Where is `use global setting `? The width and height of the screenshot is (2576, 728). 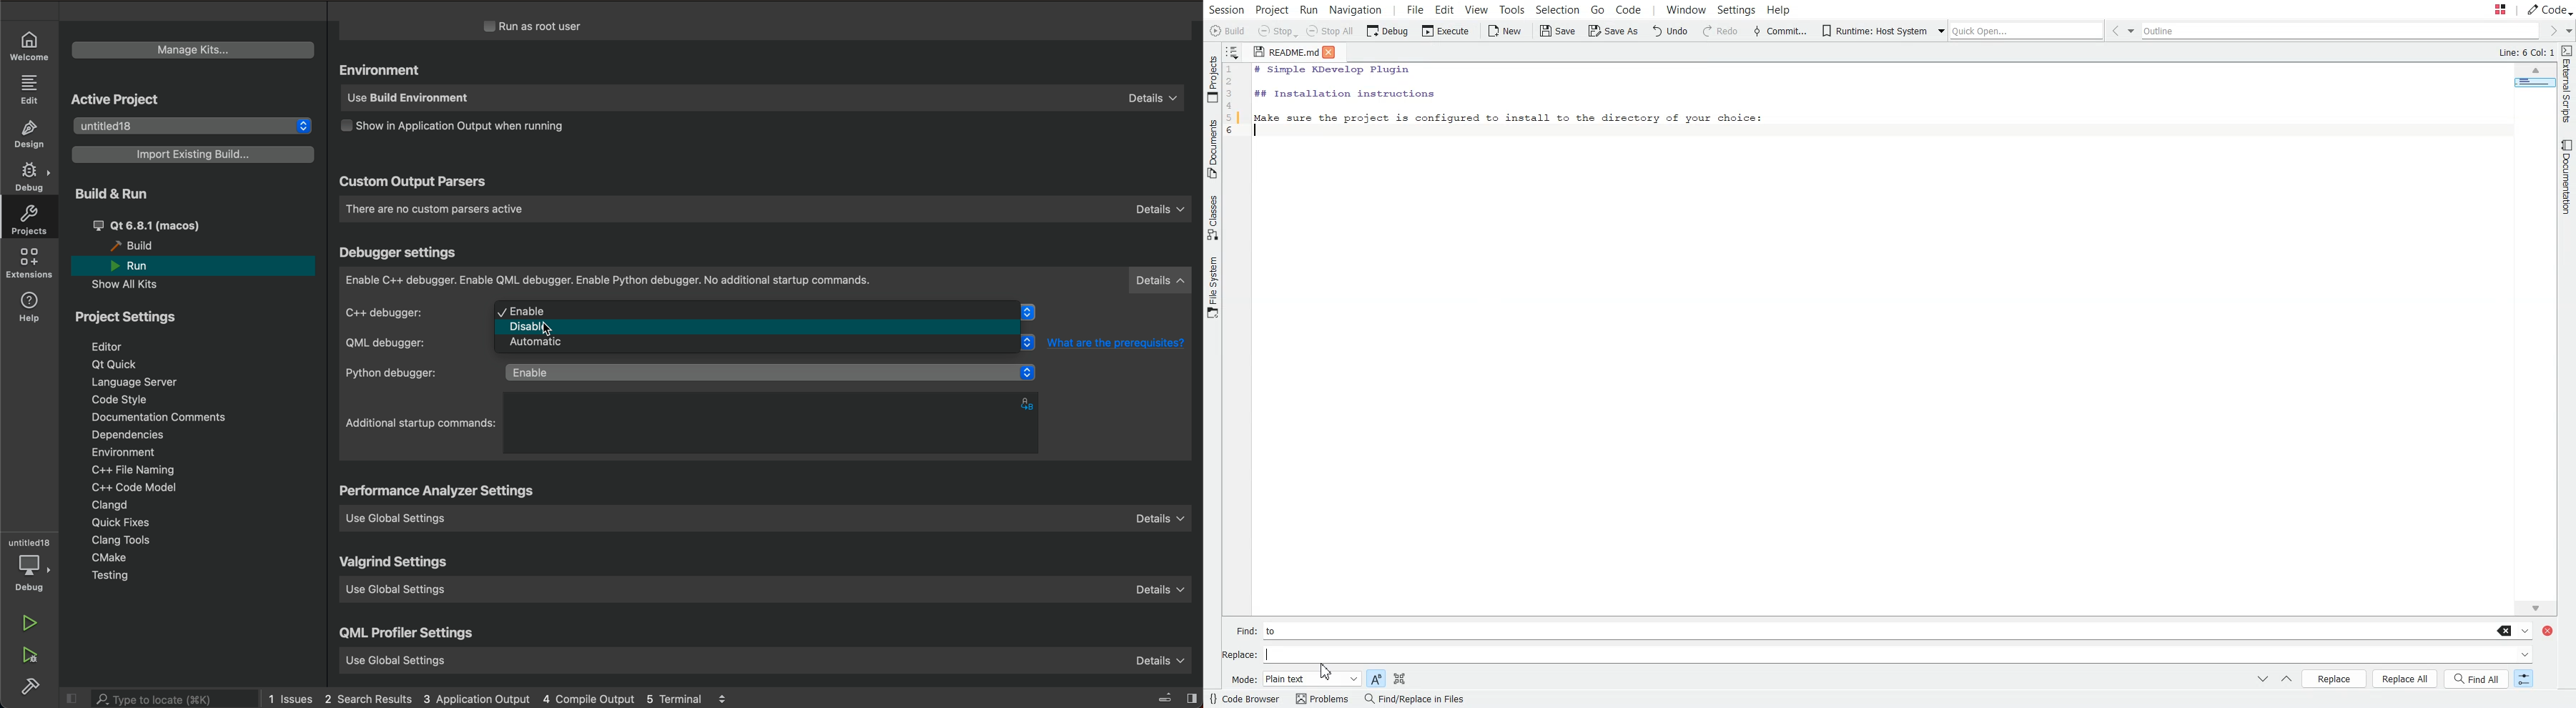 use global setting  is located at coordinates (769, 593).